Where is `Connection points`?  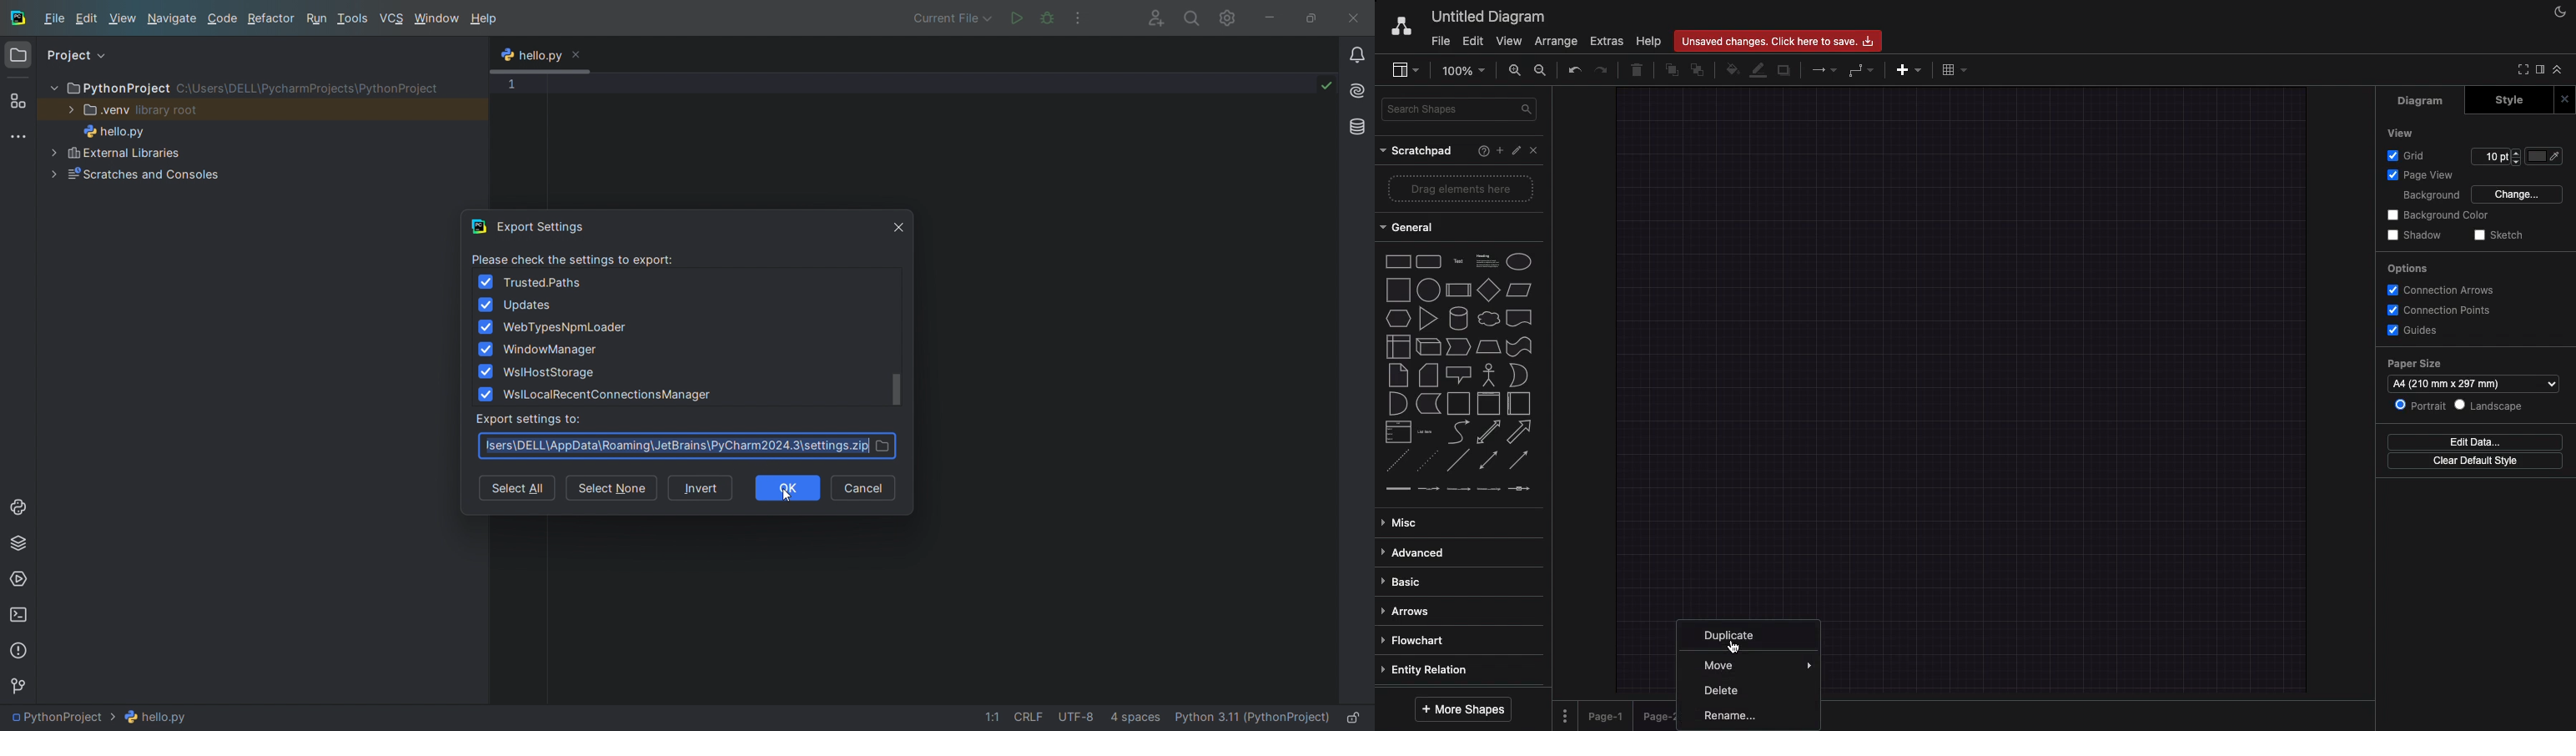
Connection points is located at coordinates (2443, 309).